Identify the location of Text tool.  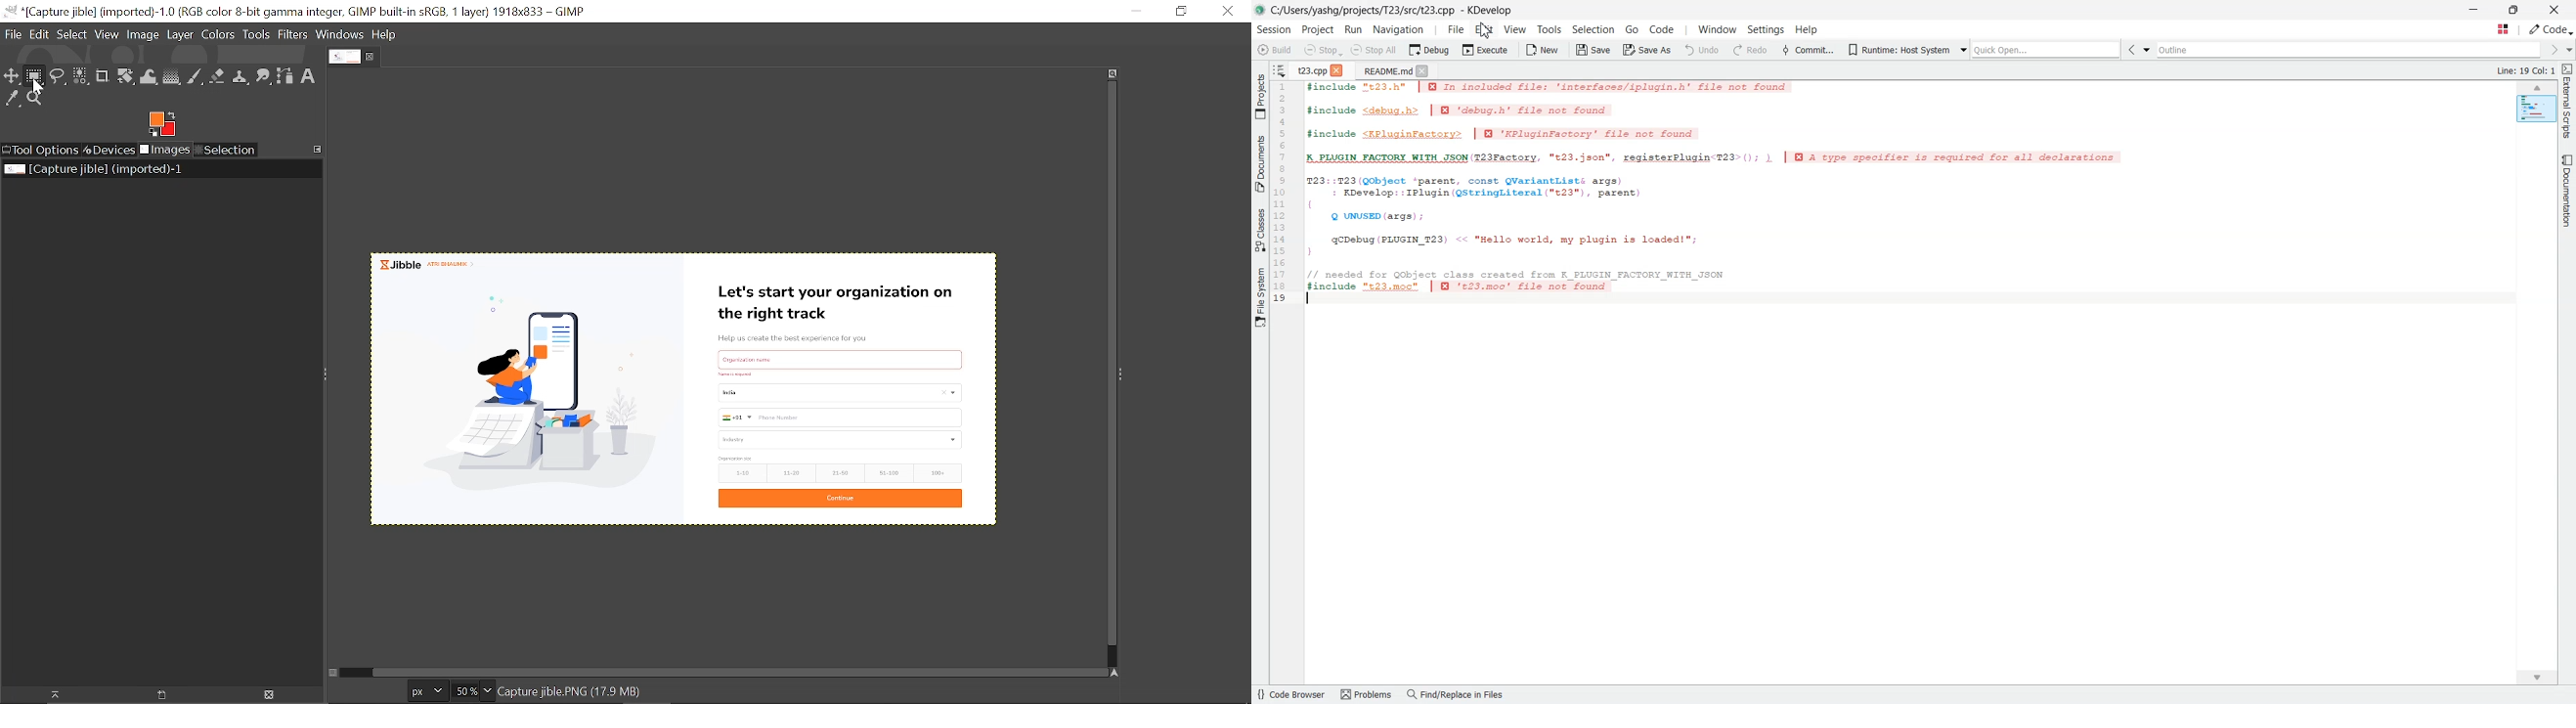
(309, 75).